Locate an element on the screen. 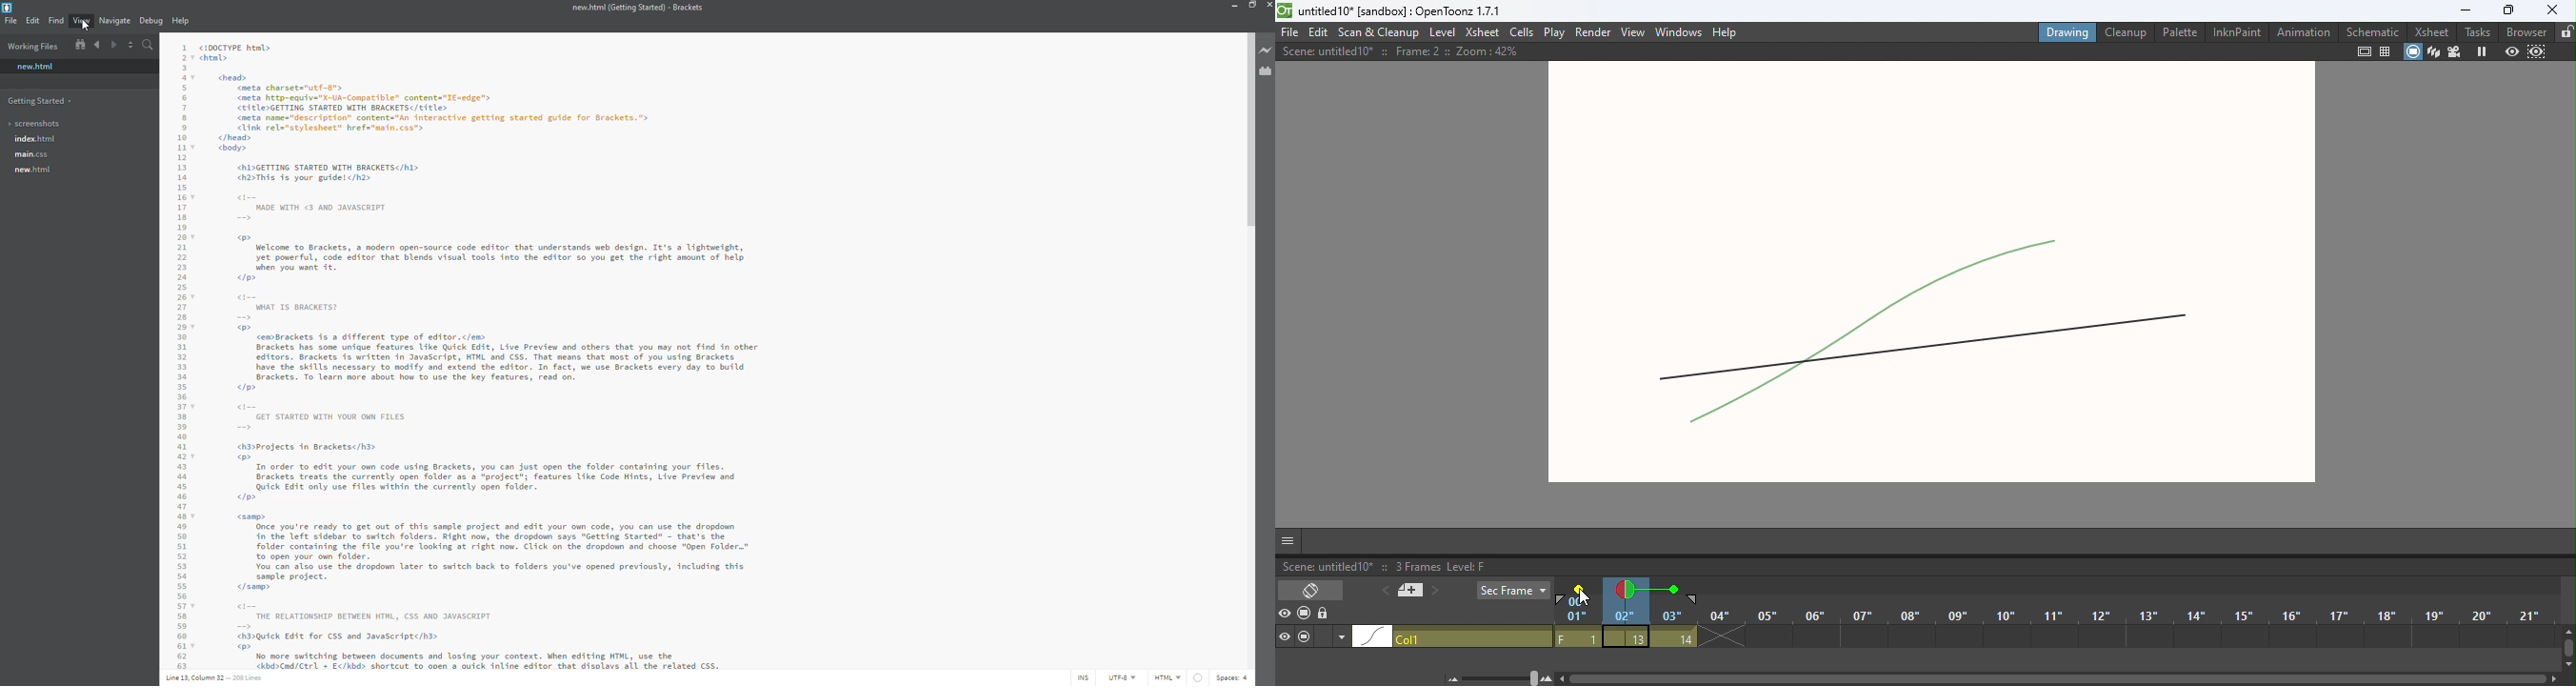 The width and height of the screenshot is (2576, 700). line number is located at coordinates (216, 677).